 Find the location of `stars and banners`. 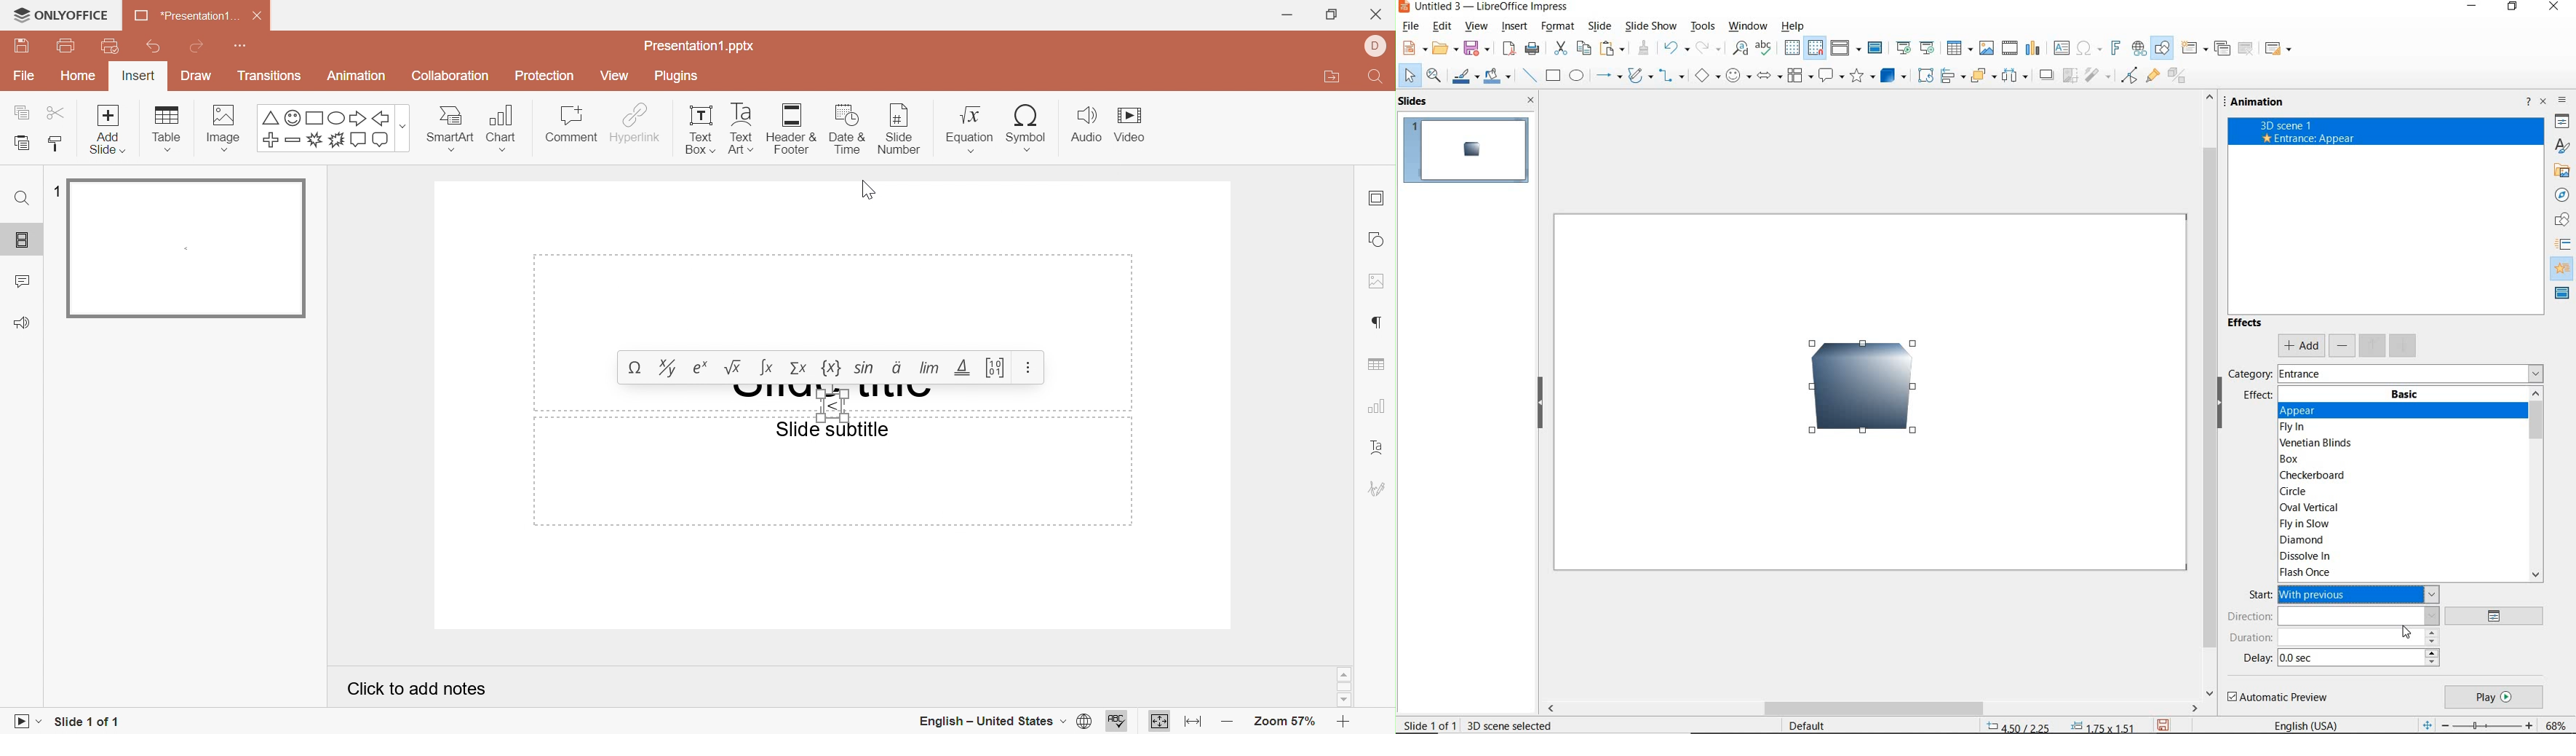

stars and banners is located at coordinates (1863, 77).